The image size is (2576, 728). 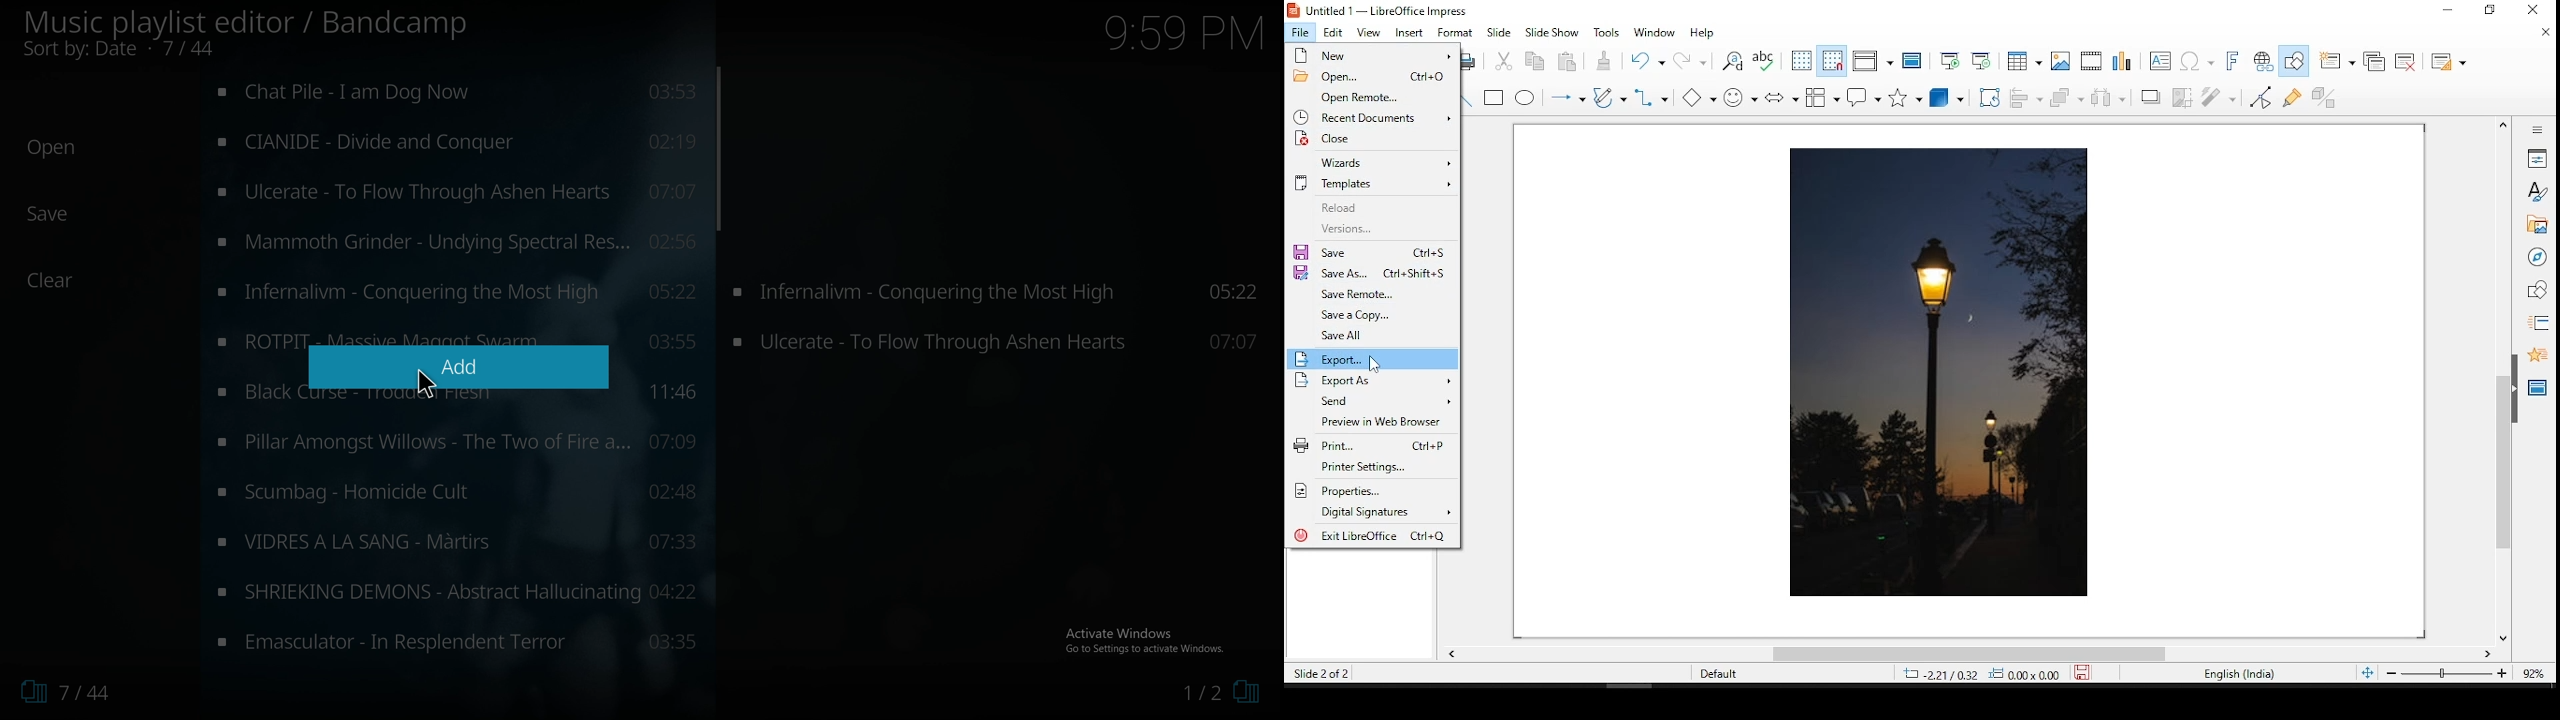 I want to click on export, so click(x=1375, y=358).